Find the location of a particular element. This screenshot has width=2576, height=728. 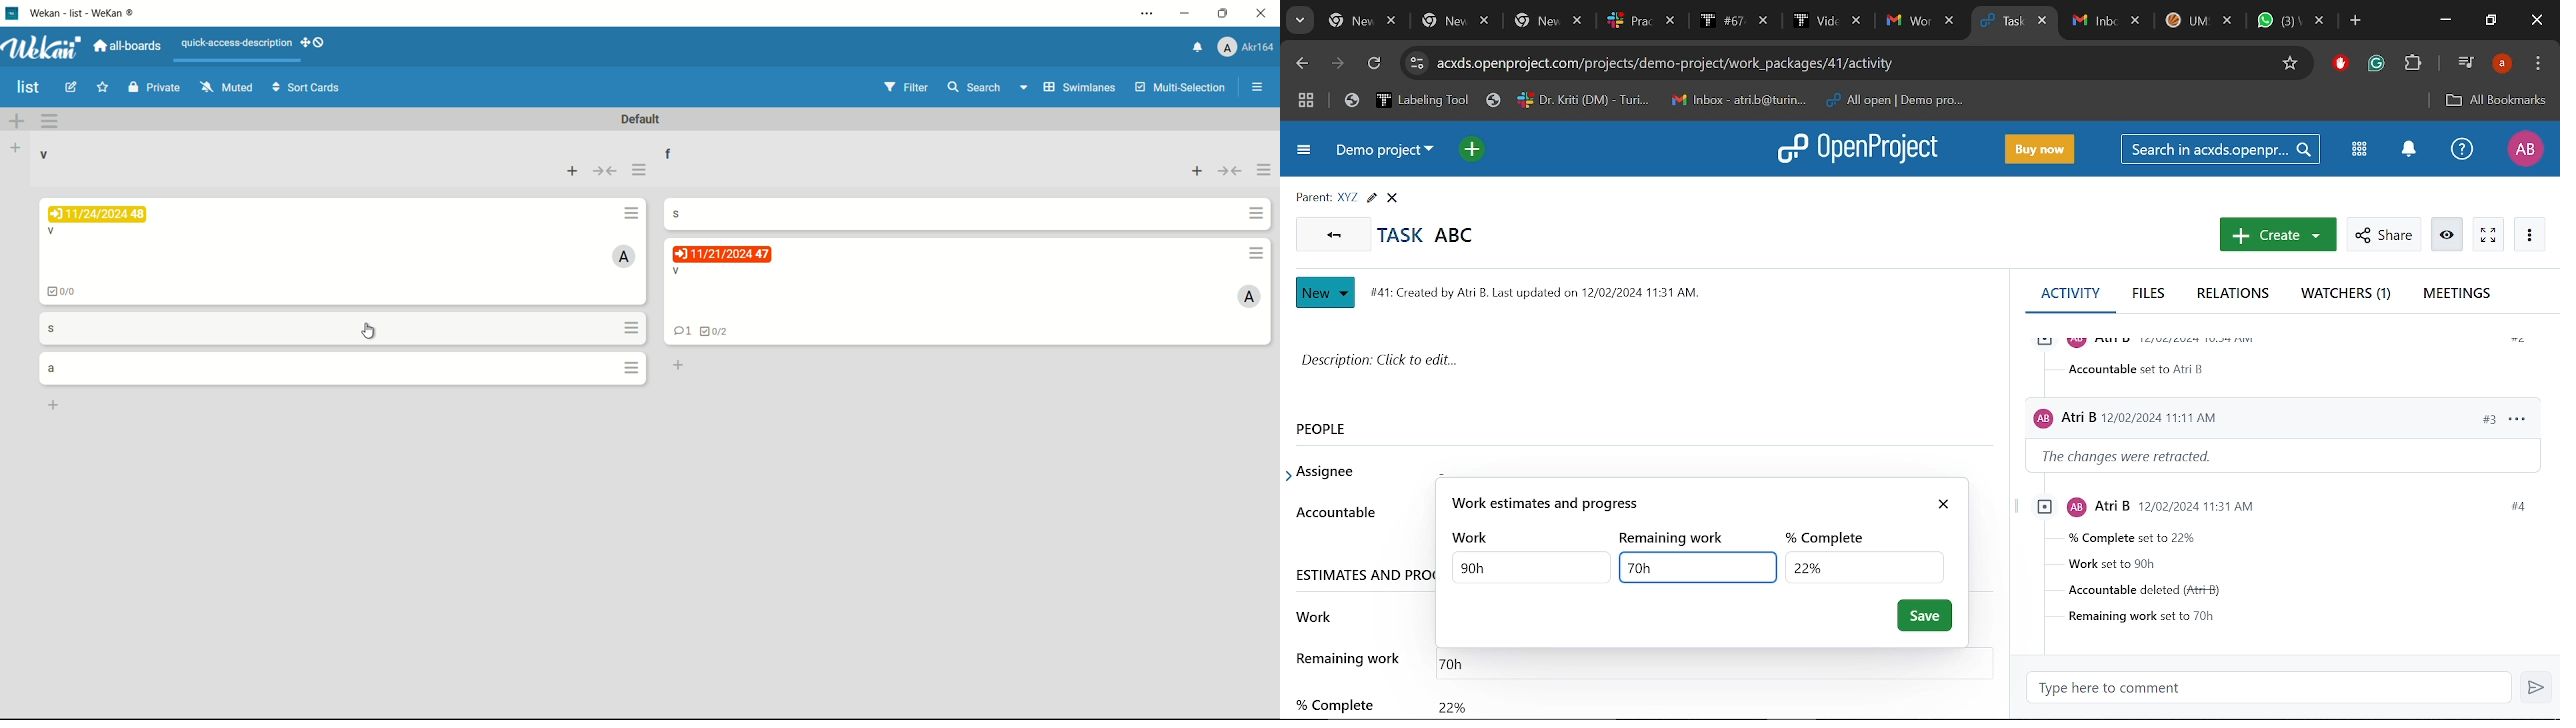

Open project logo is located at coordinates (1864, 150).